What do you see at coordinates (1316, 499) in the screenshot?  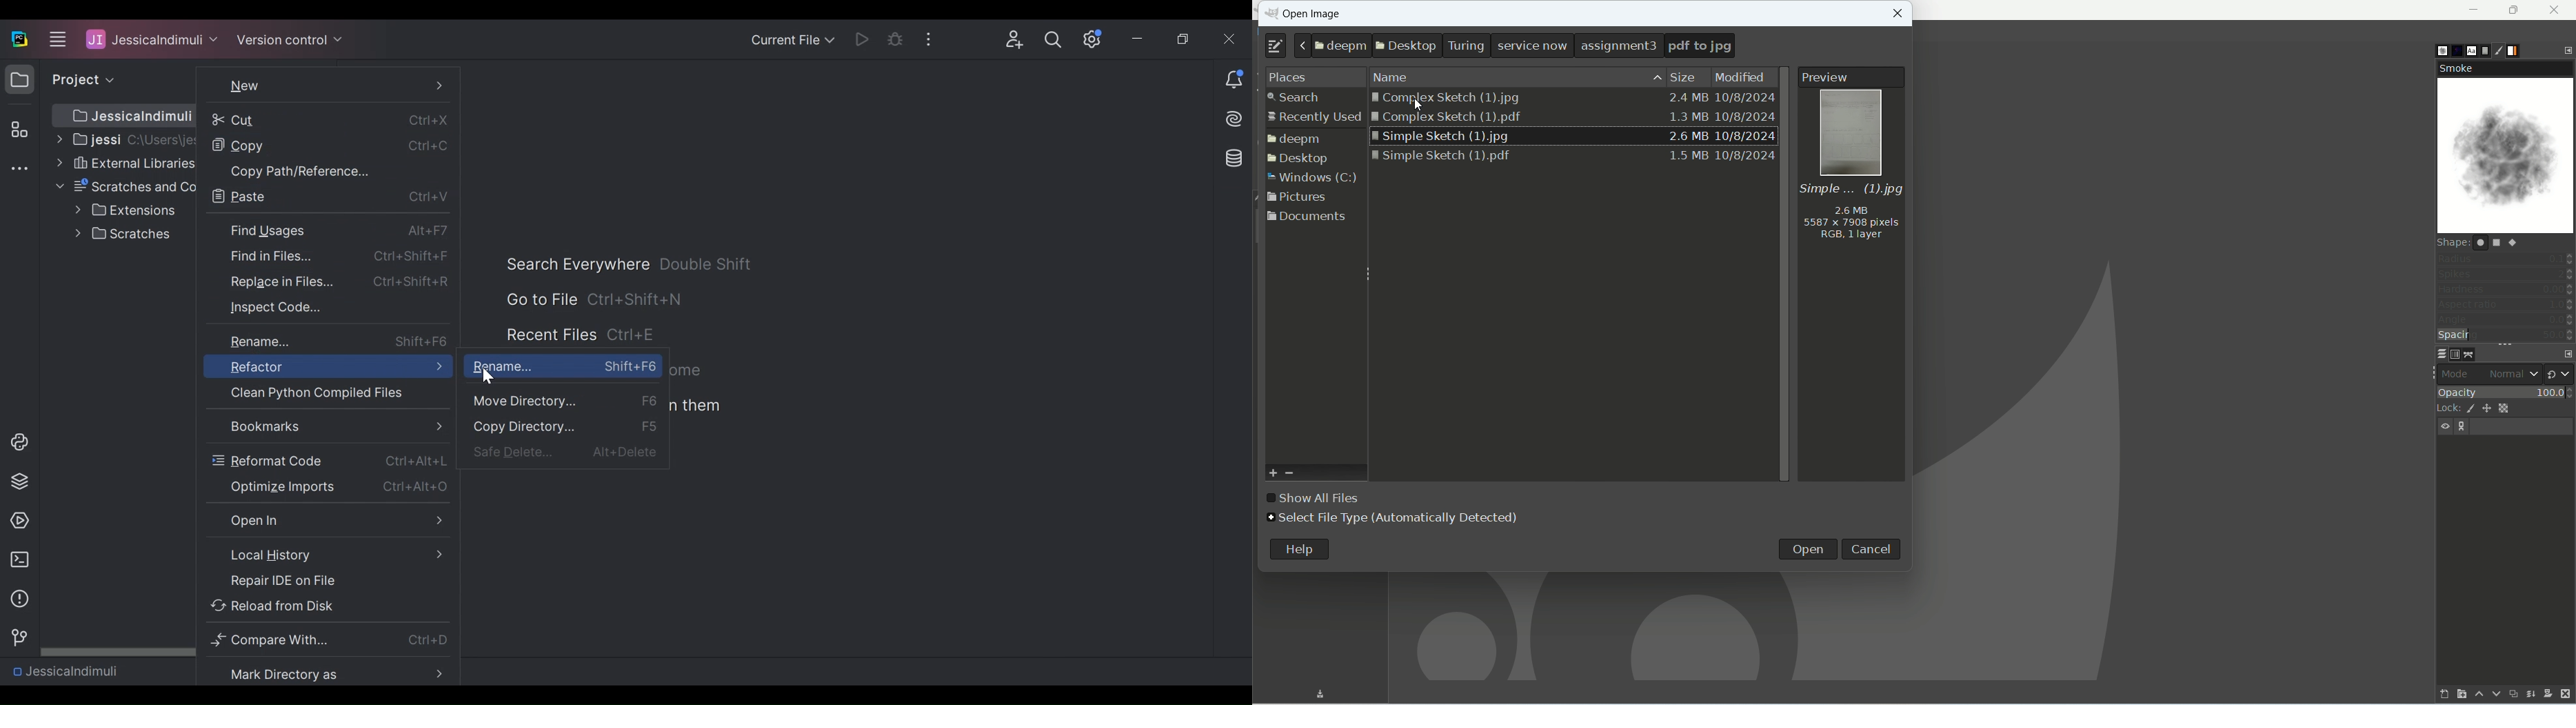 I see `show all files` at bounding box center [1316, 499].